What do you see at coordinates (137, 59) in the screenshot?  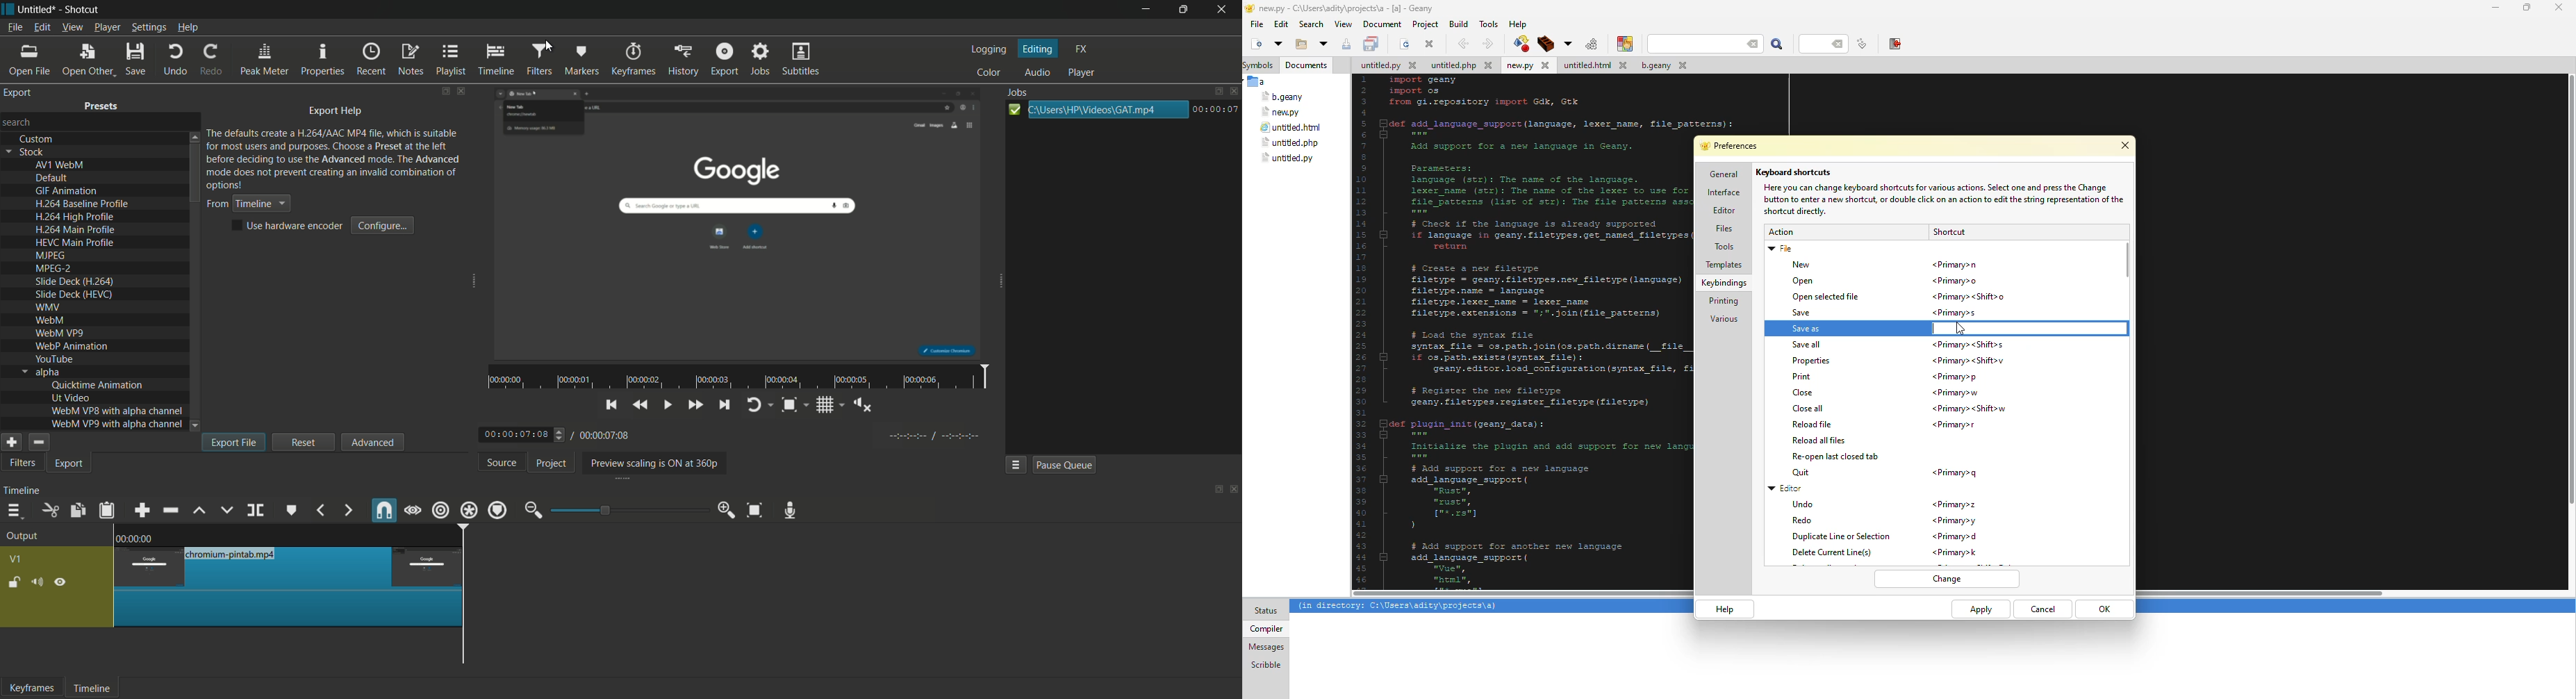 I see `save` at bounding box center [137, 59].